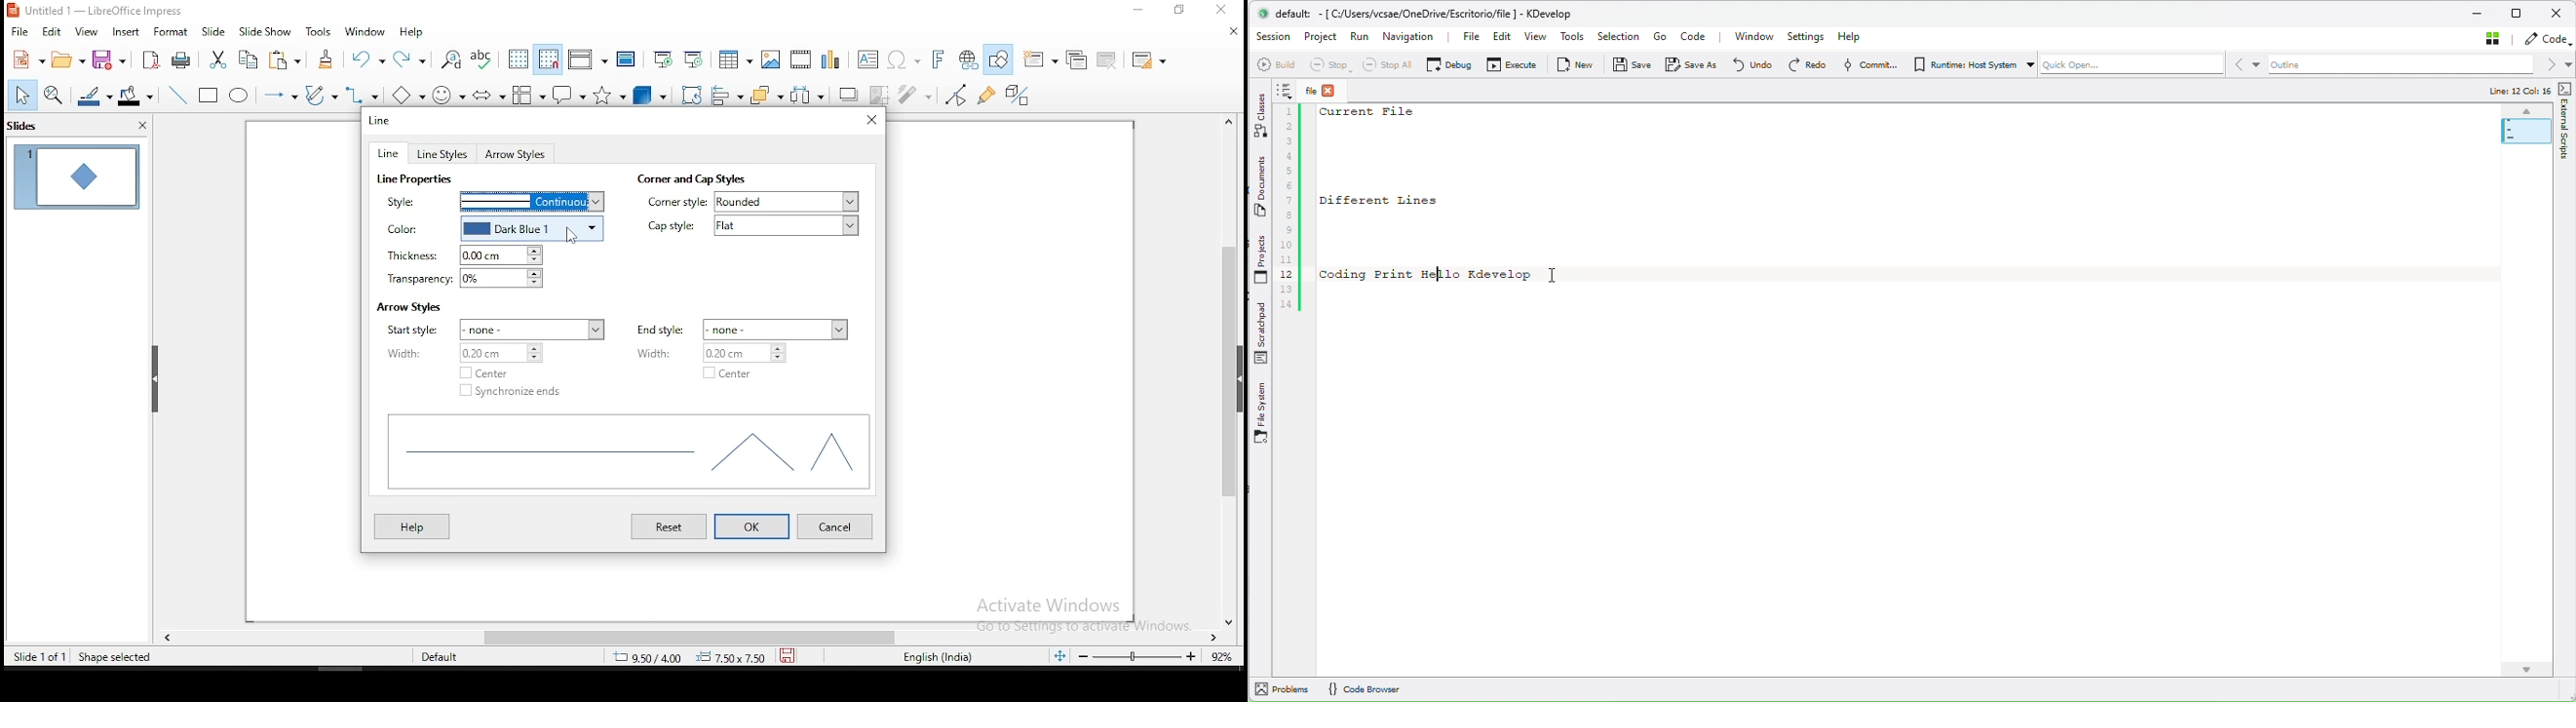 This screenshot has width=2576, height=728. What do you see at coordinates (2510, 90) in the screenshot?
I see `Line: 12 Col: 16` at bounding box center [2510, 90].